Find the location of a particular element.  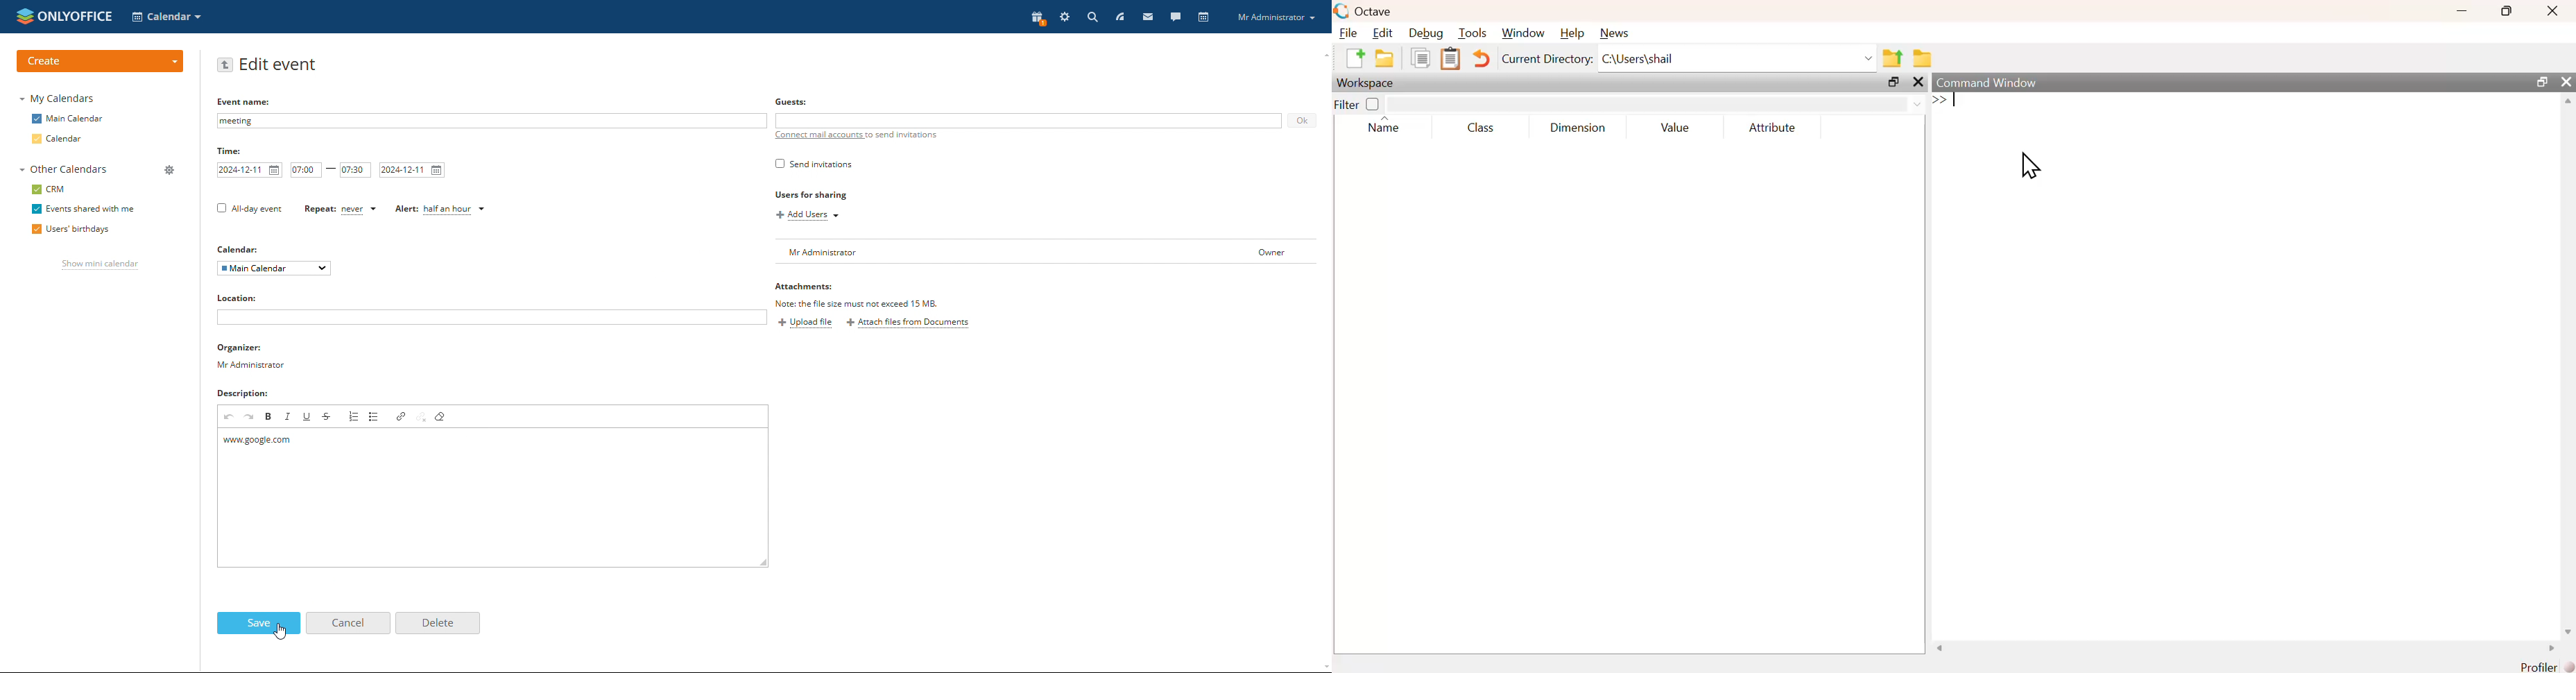

minimize is located at coordinates (2460, 12).